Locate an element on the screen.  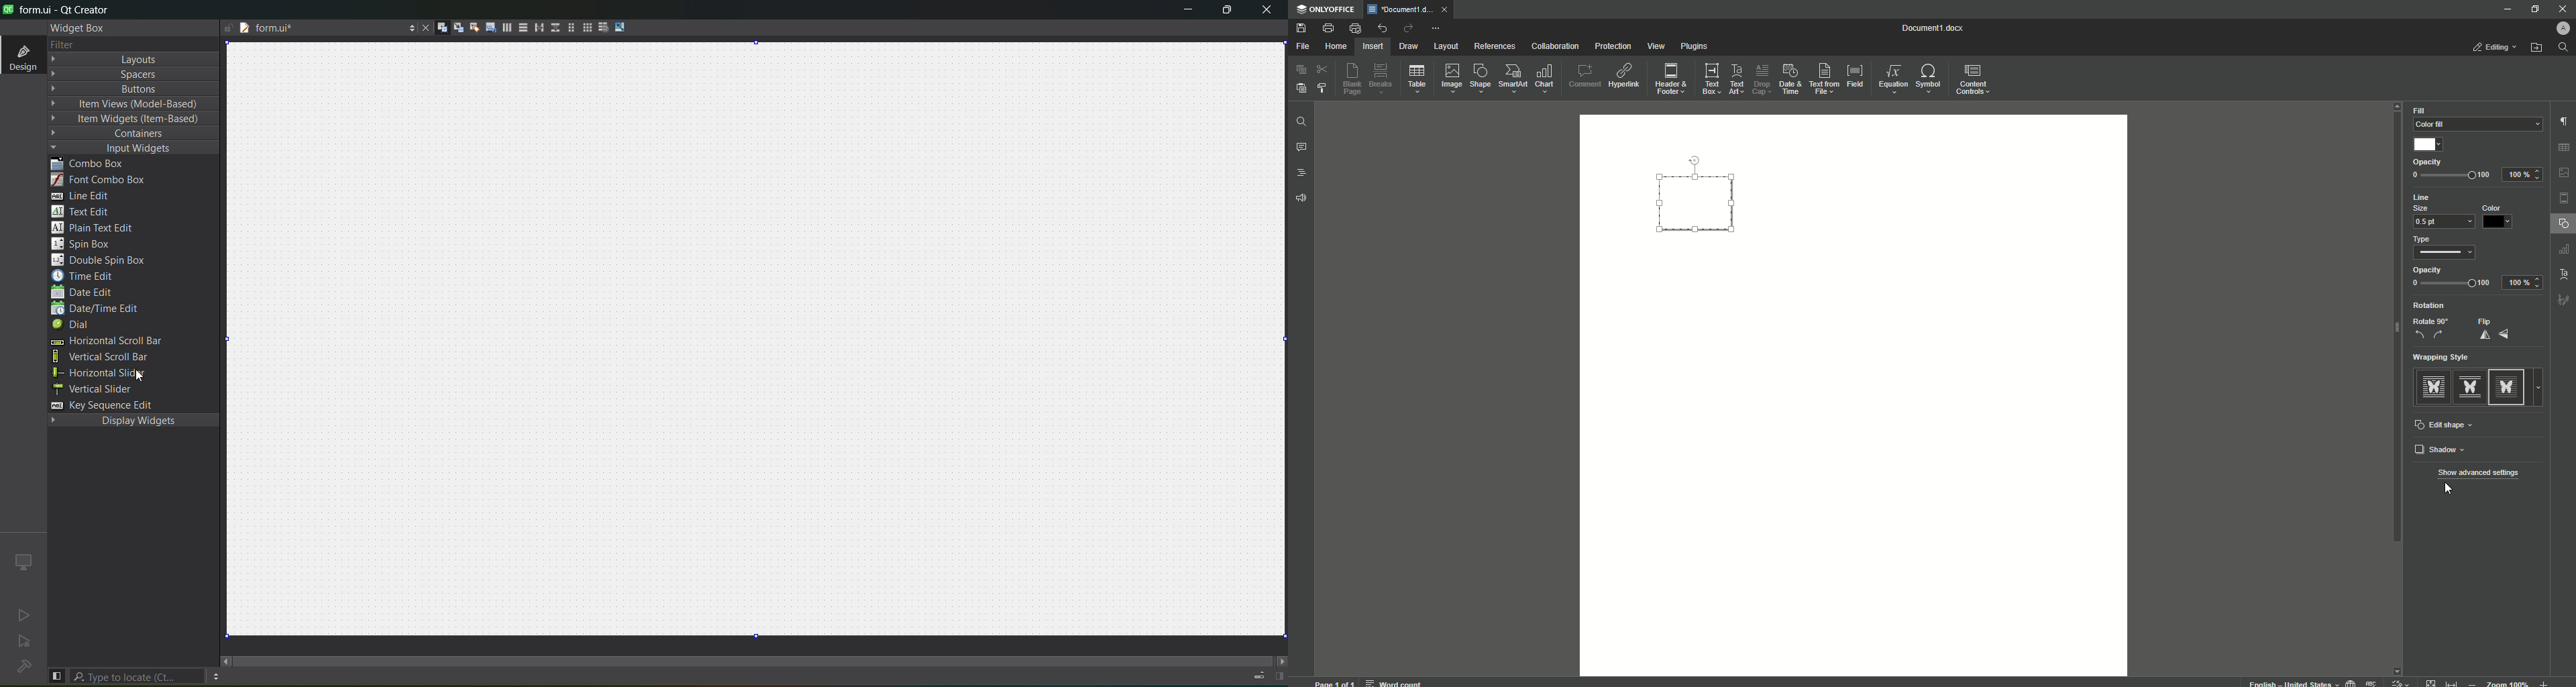
Editing is located at coordinates (2497, 47).